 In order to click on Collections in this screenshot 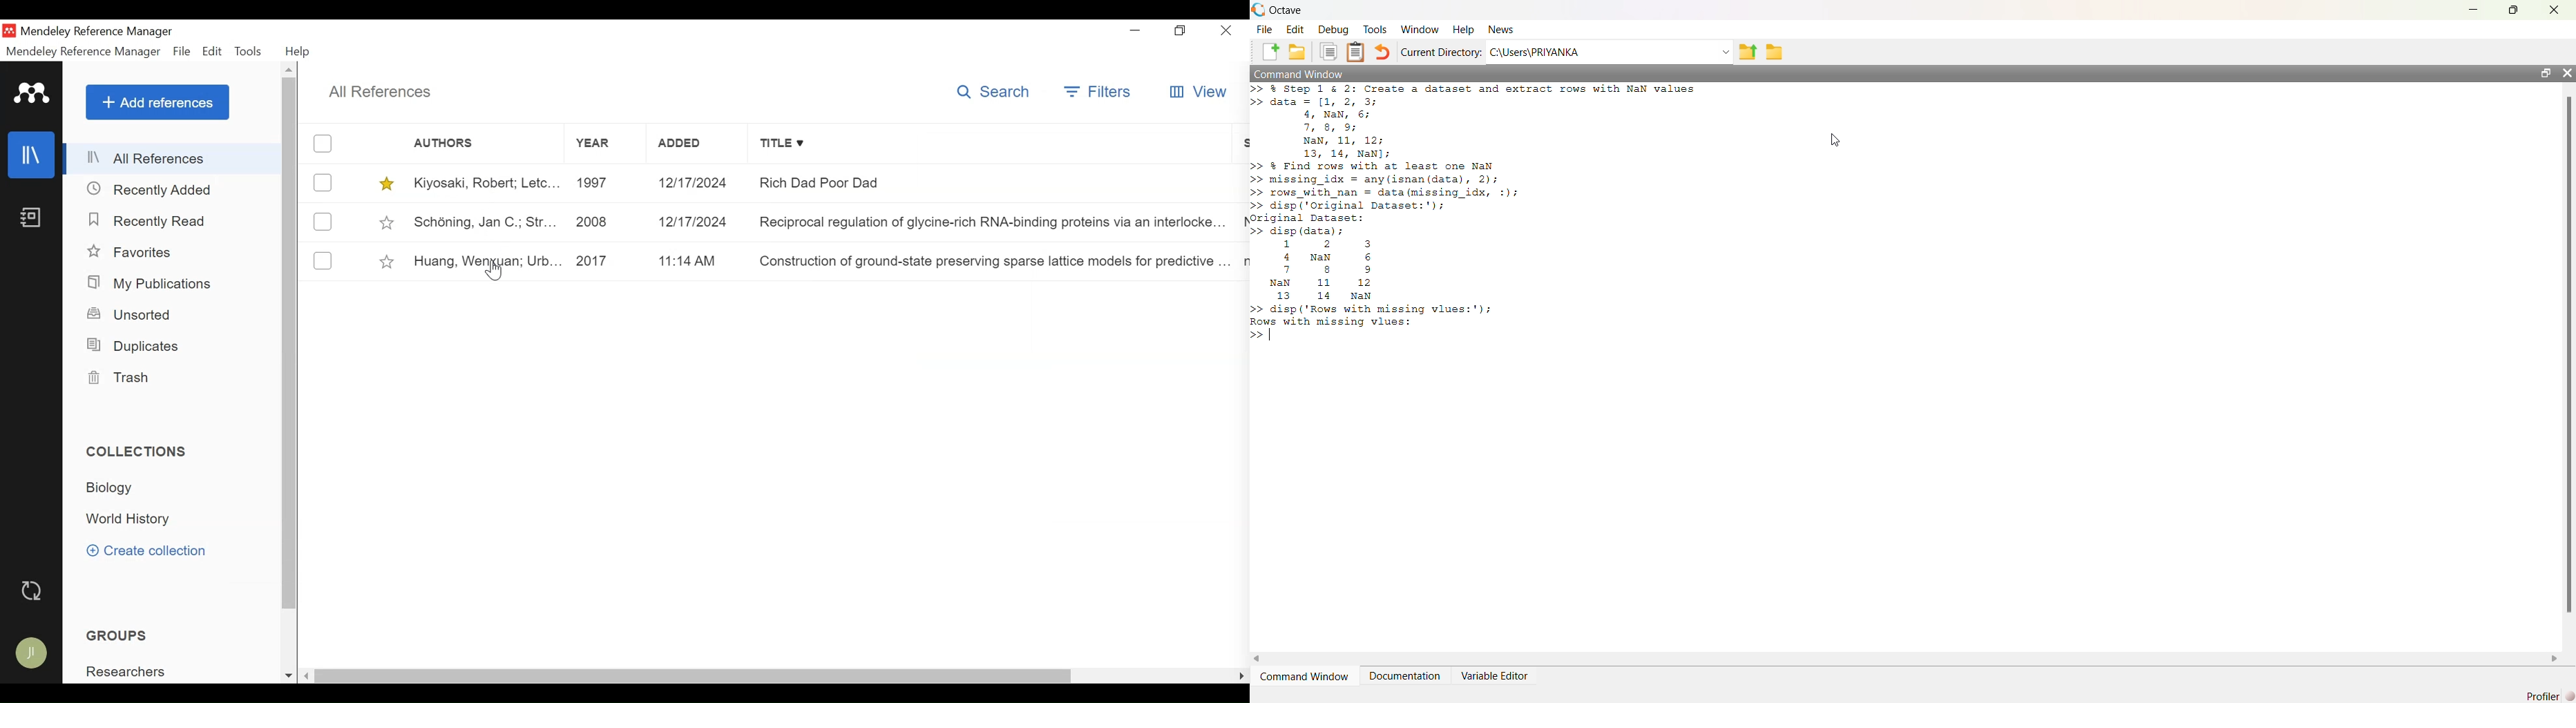, I will do `click(138, 453)`.